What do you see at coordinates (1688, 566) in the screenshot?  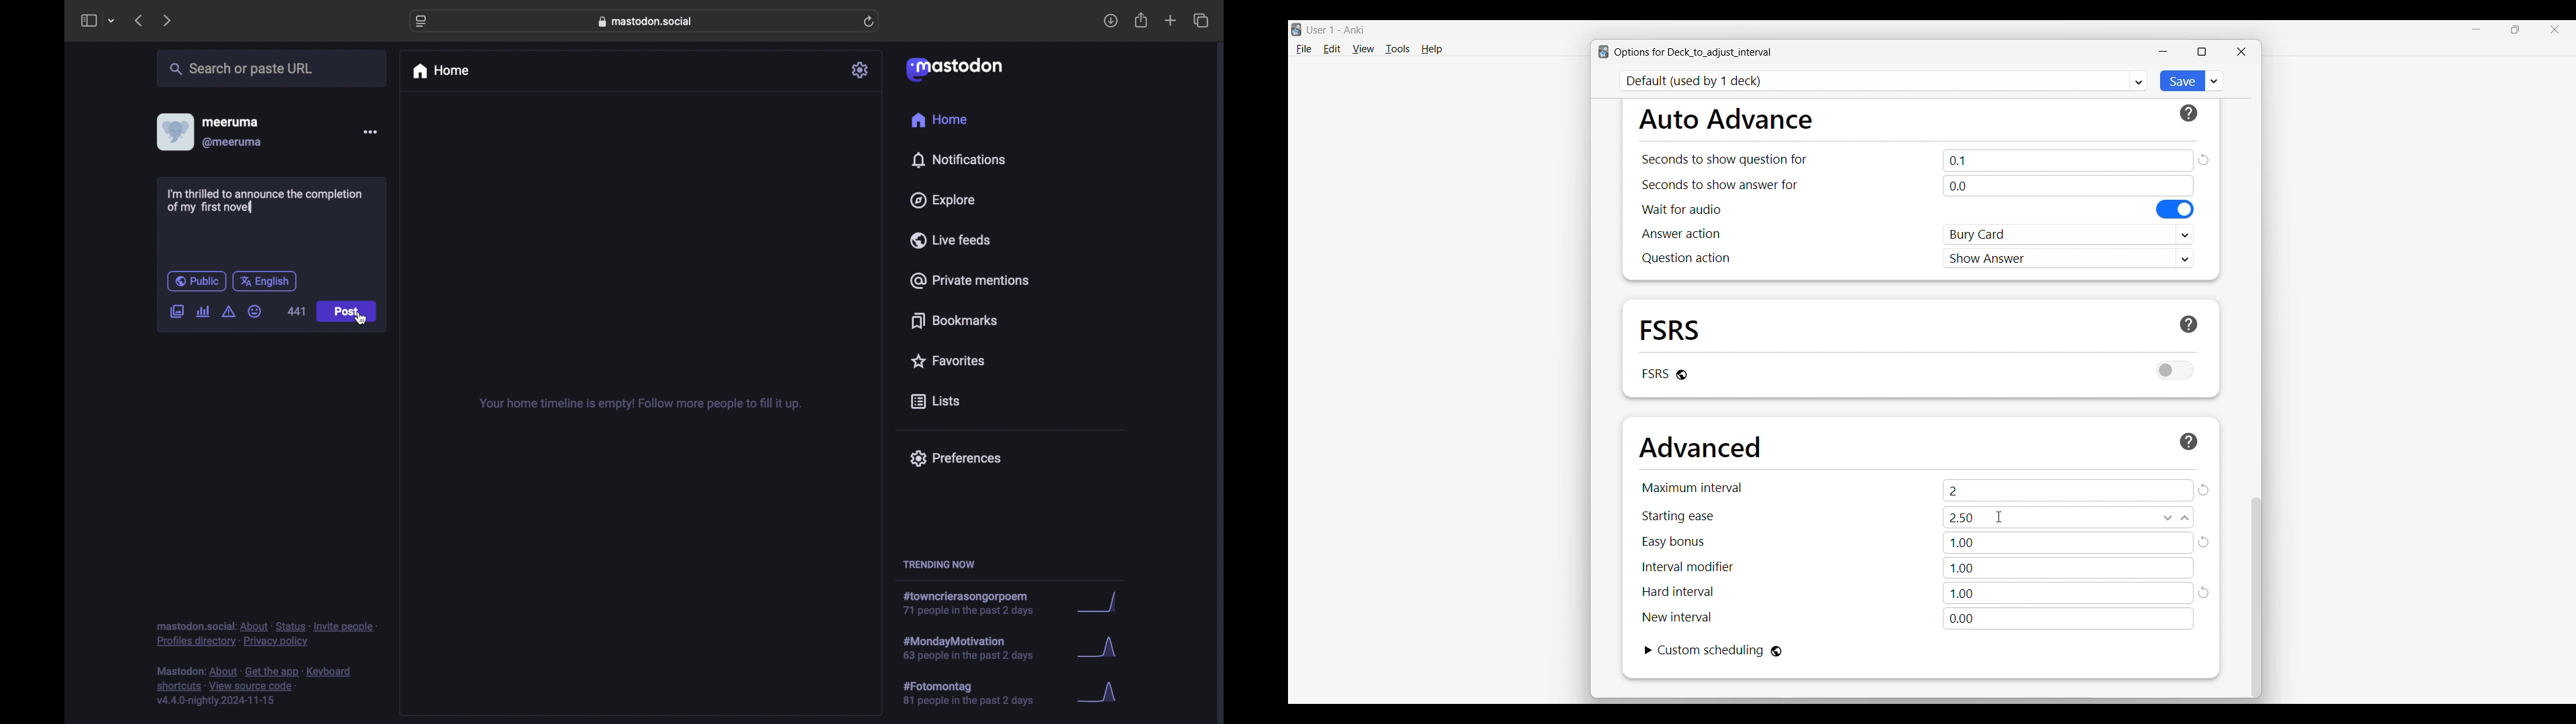 I see `Indicates interval modifier` at bounding box center [1688, 566].